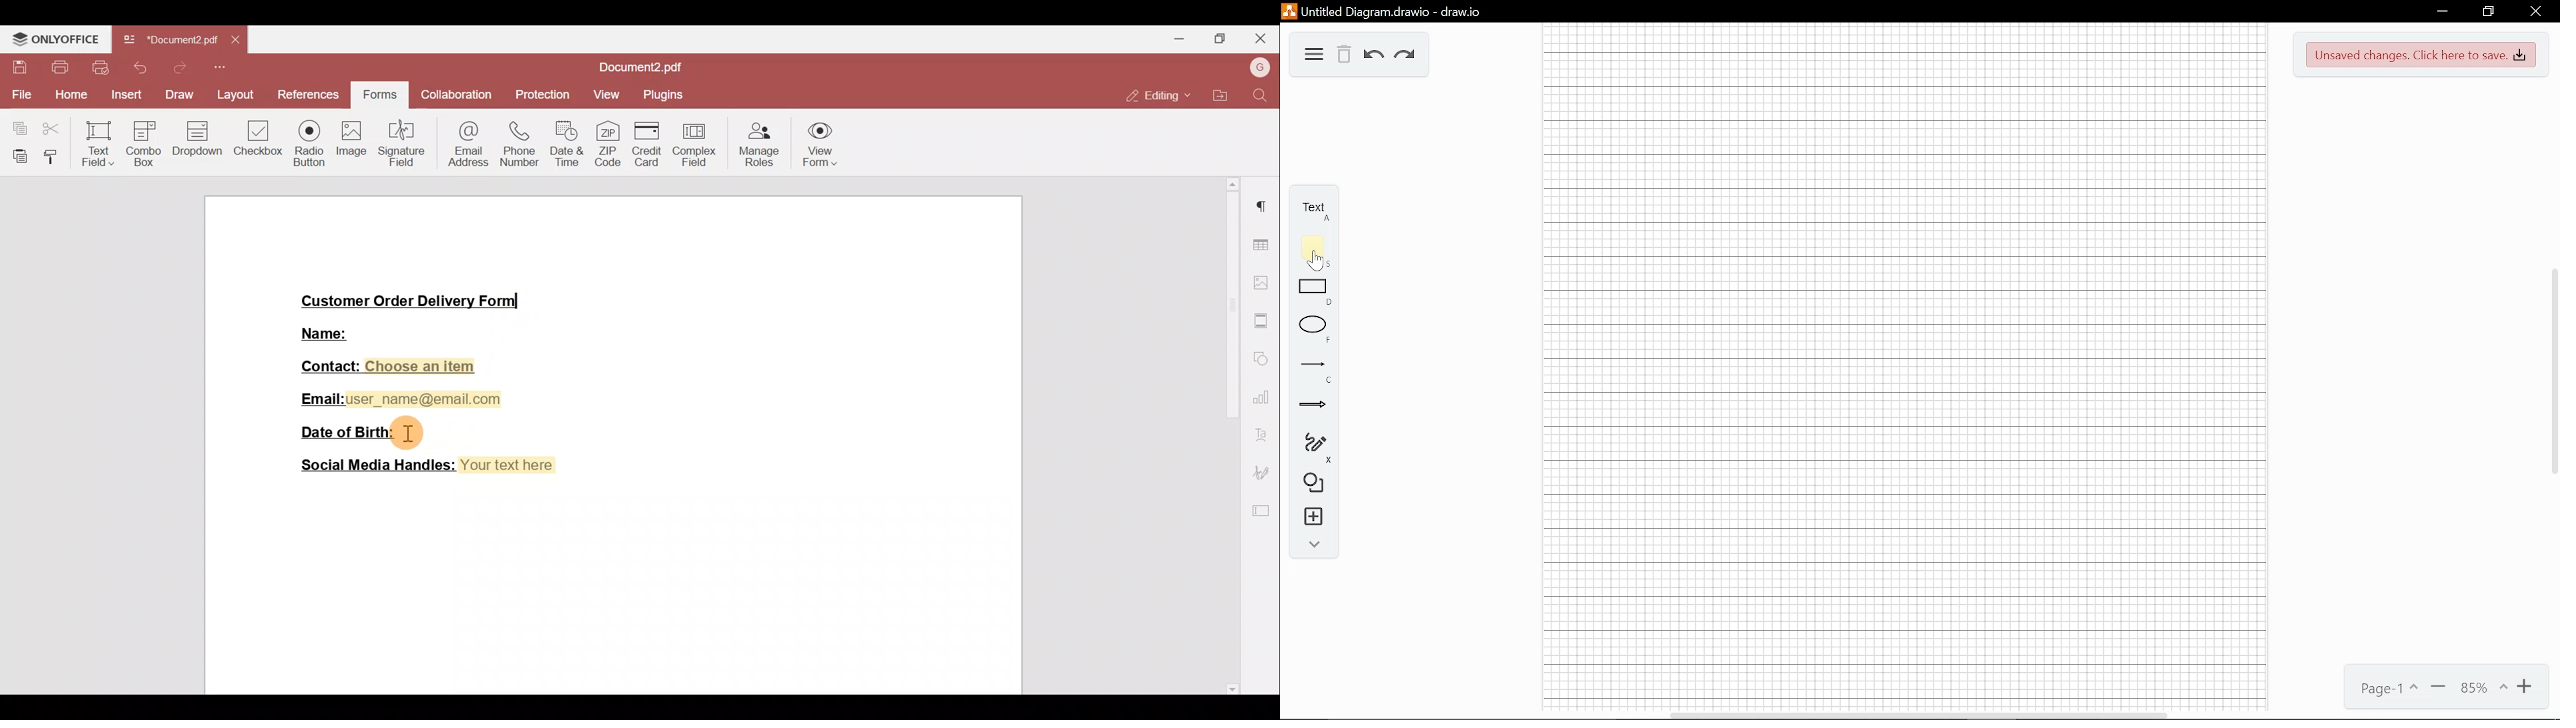 This screenshot has width=2576, height=728. Describe the element at coordinates (1406, 56) in the screenshot. I see `Redo` at that location.